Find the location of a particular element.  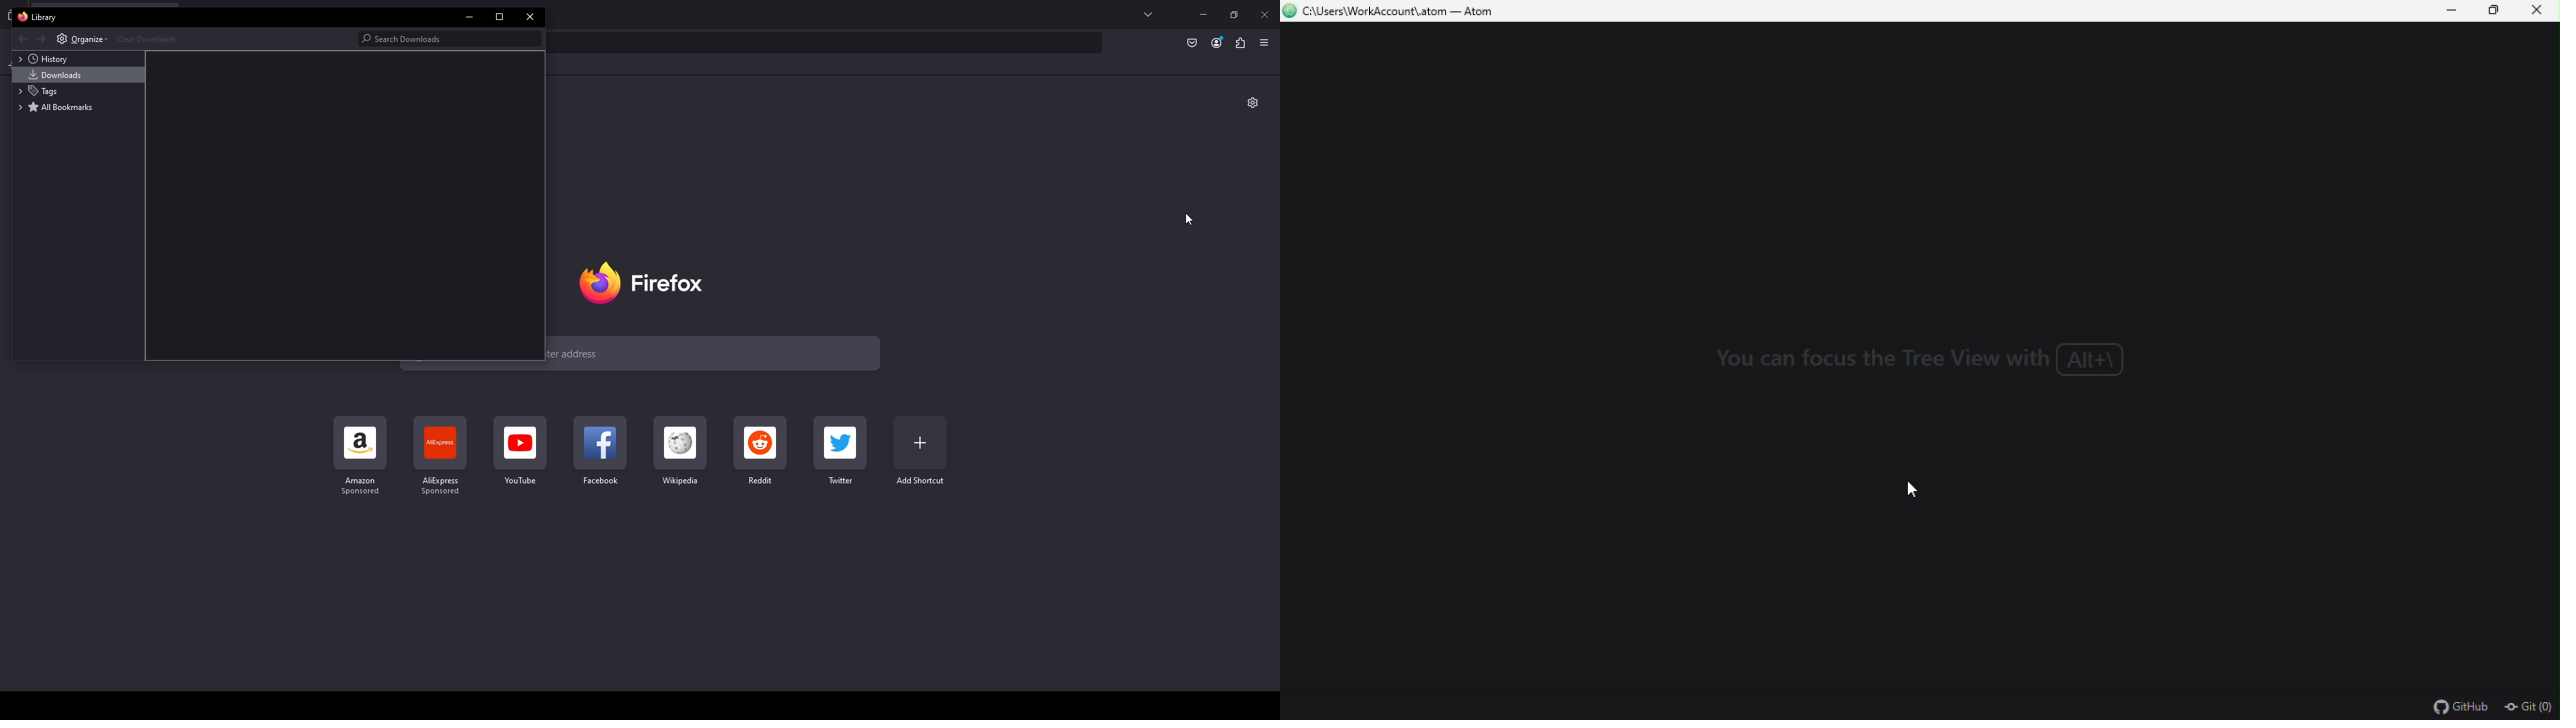

file name and file path is located at coordinates (1390, 12).